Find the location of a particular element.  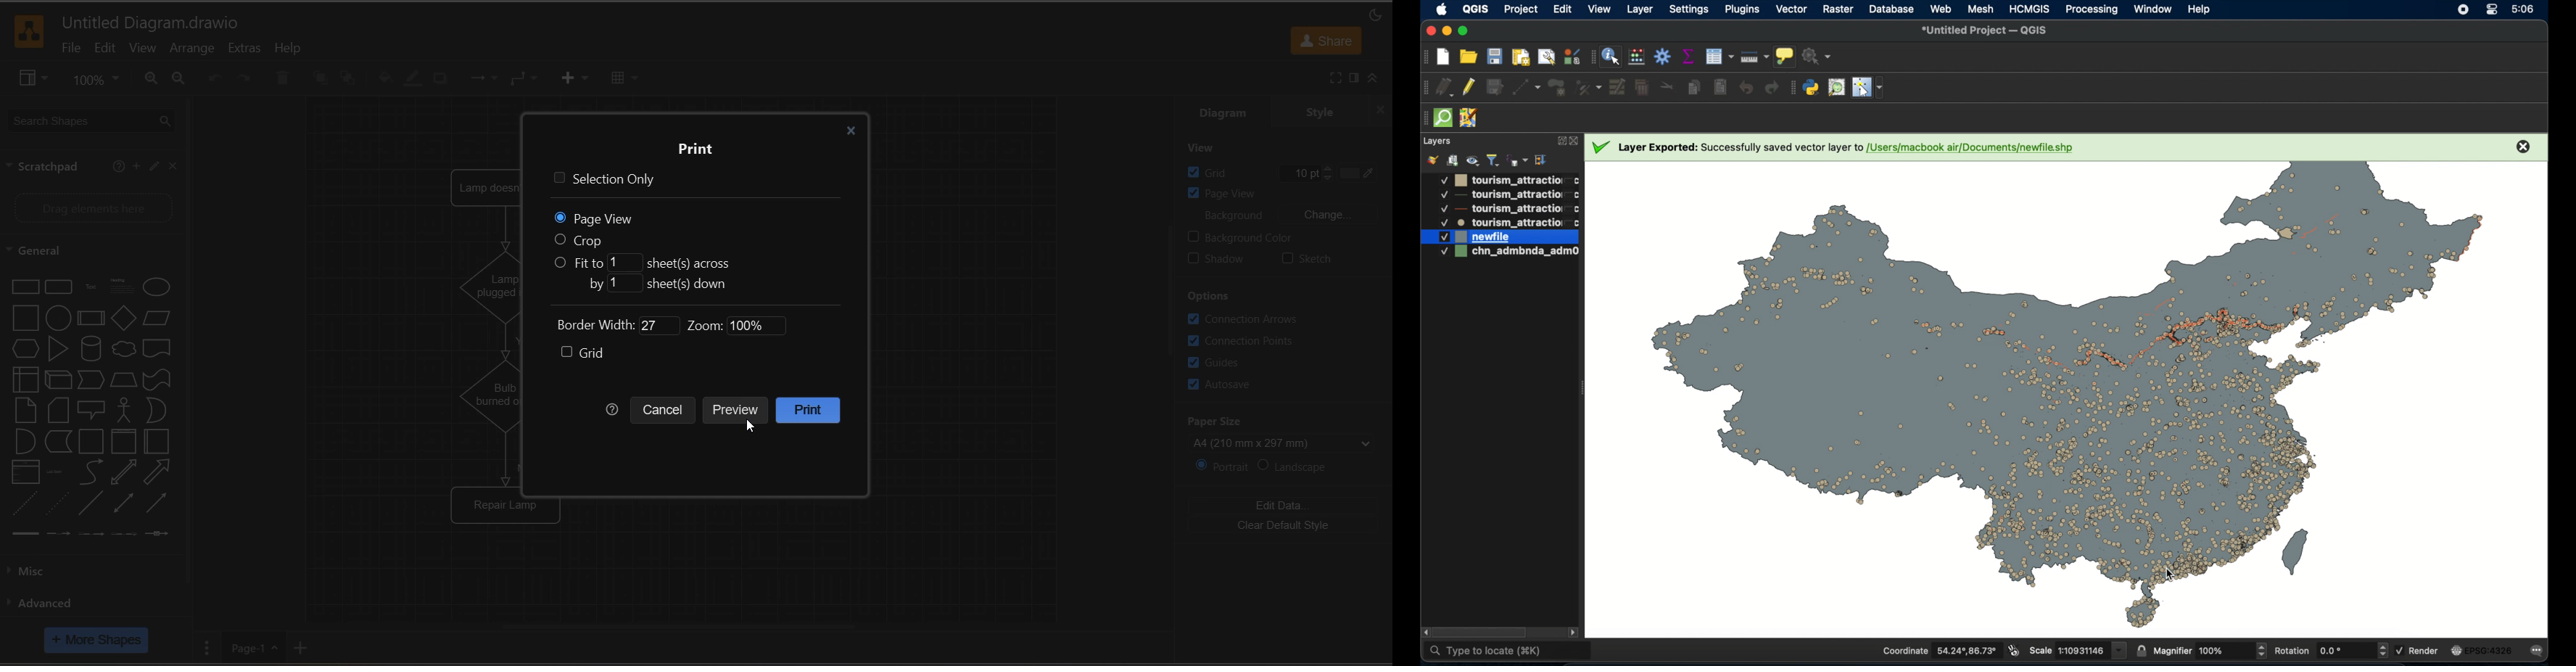

file is located at coordinates (66, 49).